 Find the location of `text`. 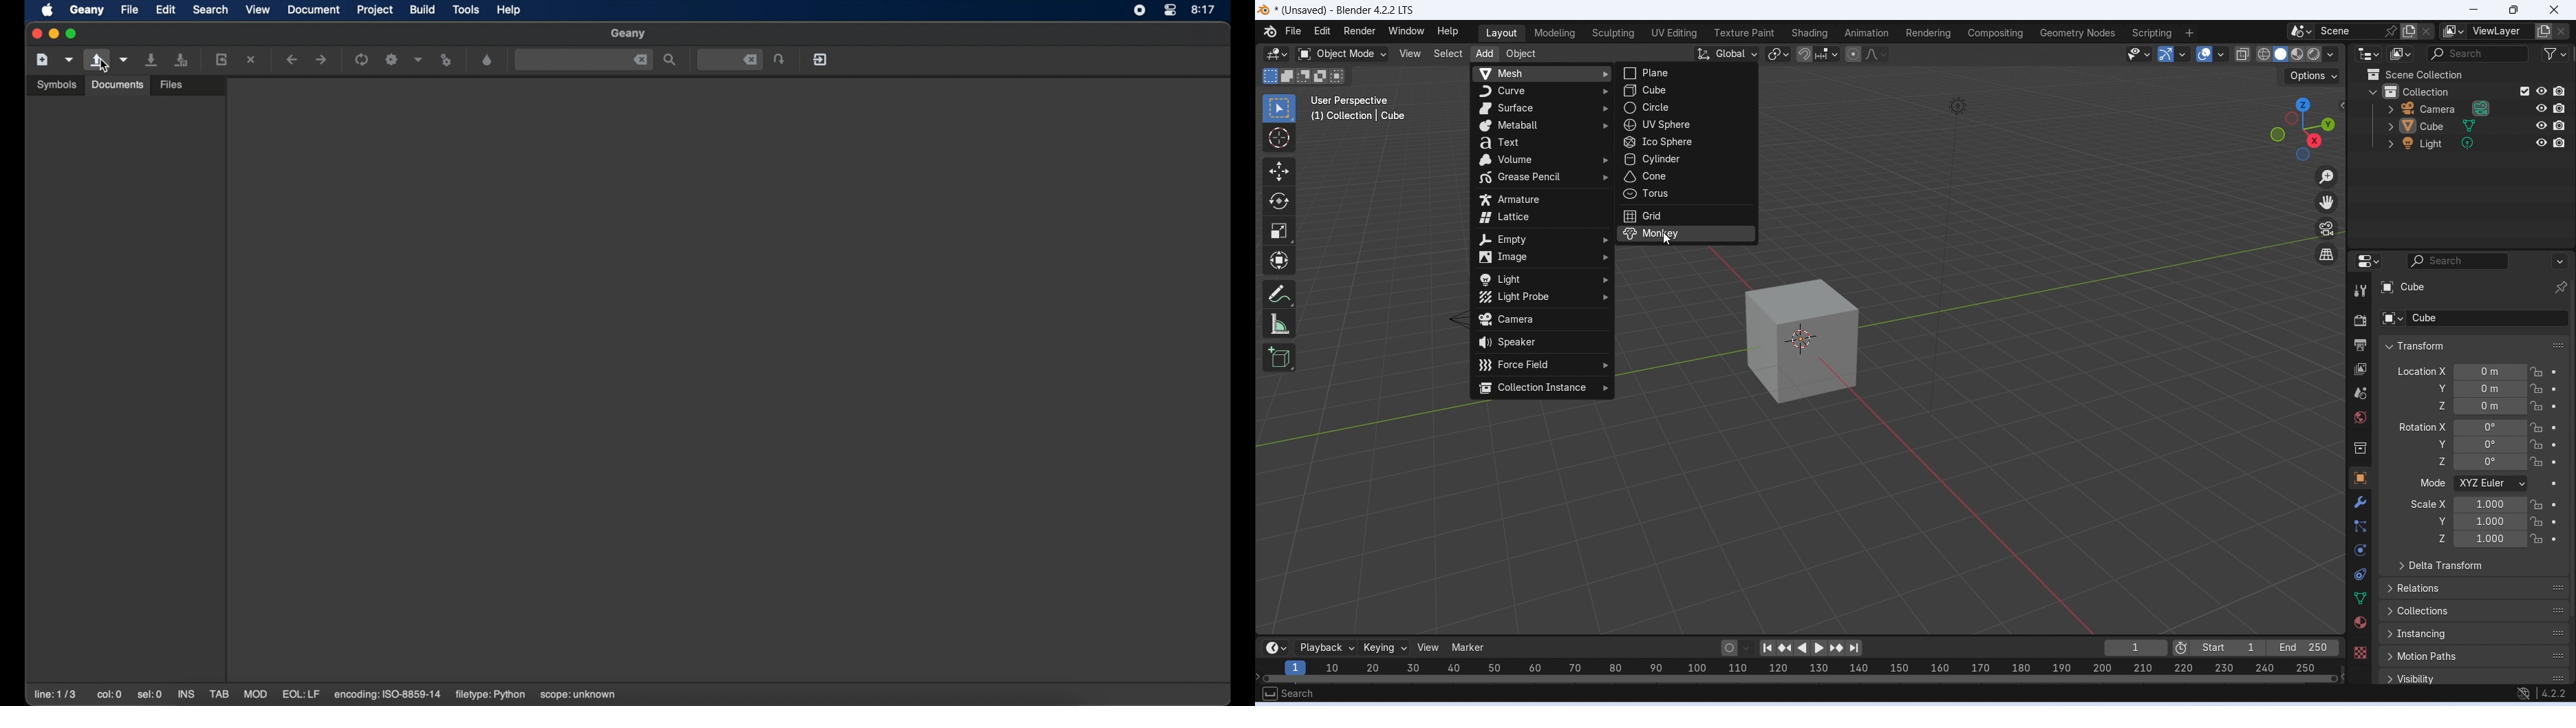

text is located at coordinates (1541, 142).